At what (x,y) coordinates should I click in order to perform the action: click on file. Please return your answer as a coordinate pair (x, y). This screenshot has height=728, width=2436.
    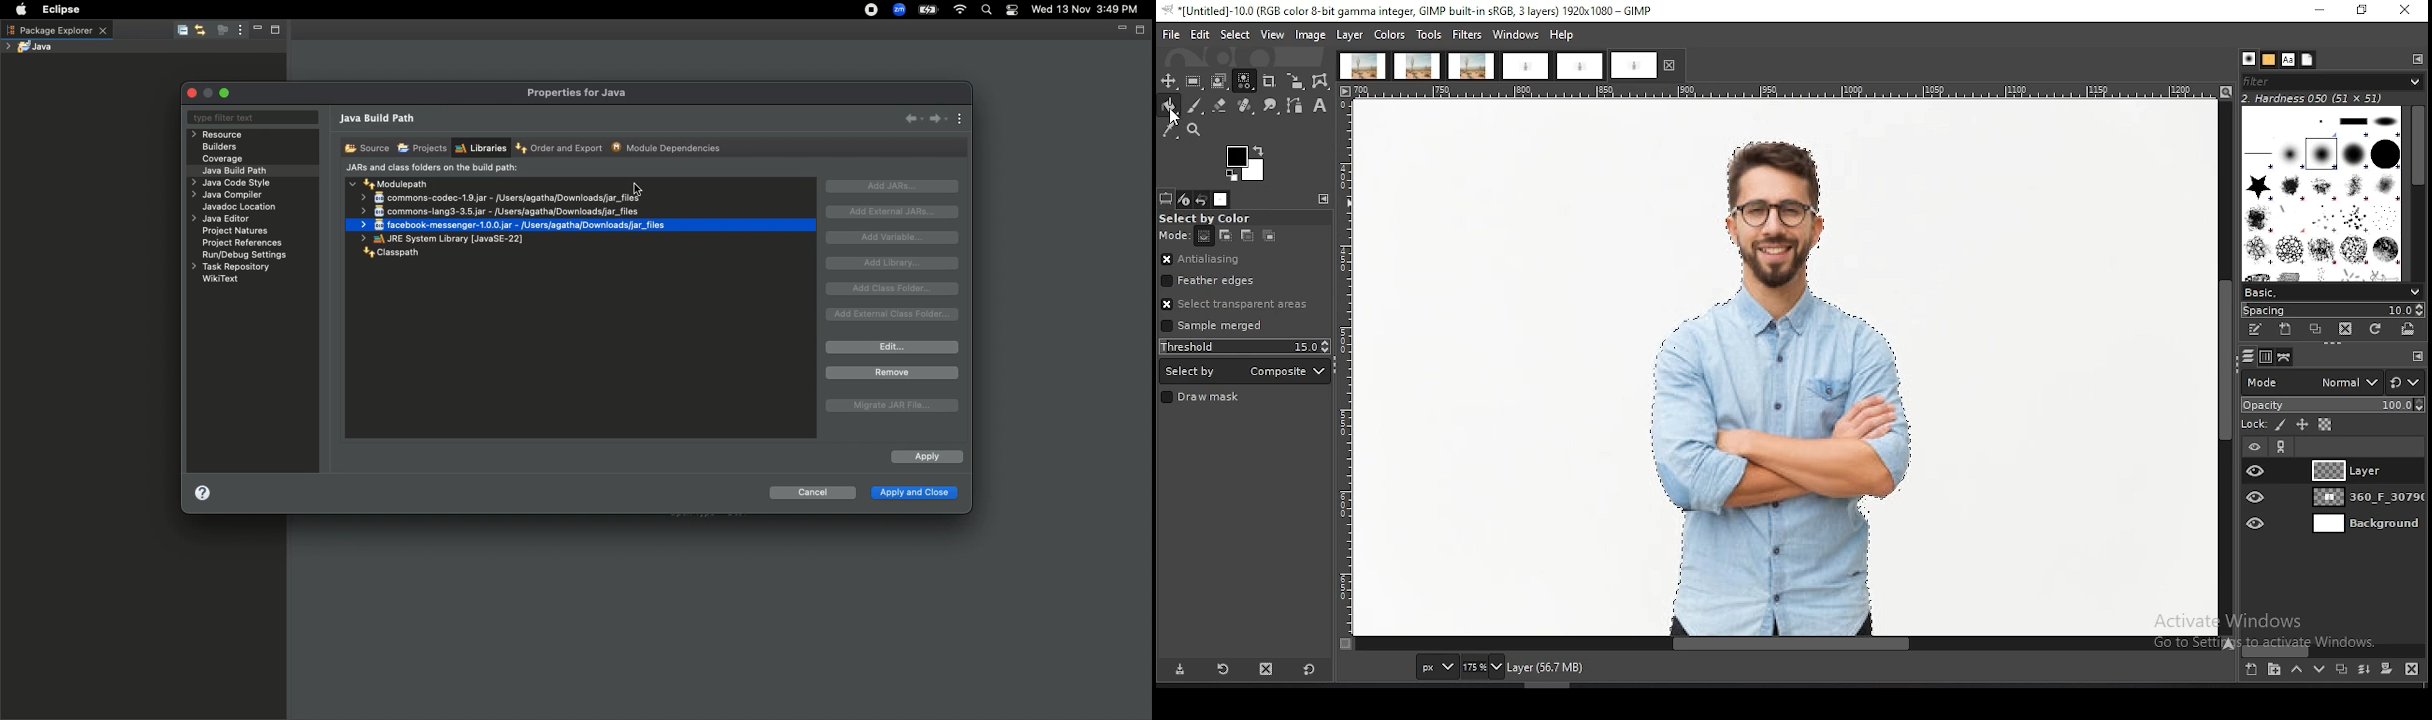
    Looking at the image, I should click on (1172, 35).